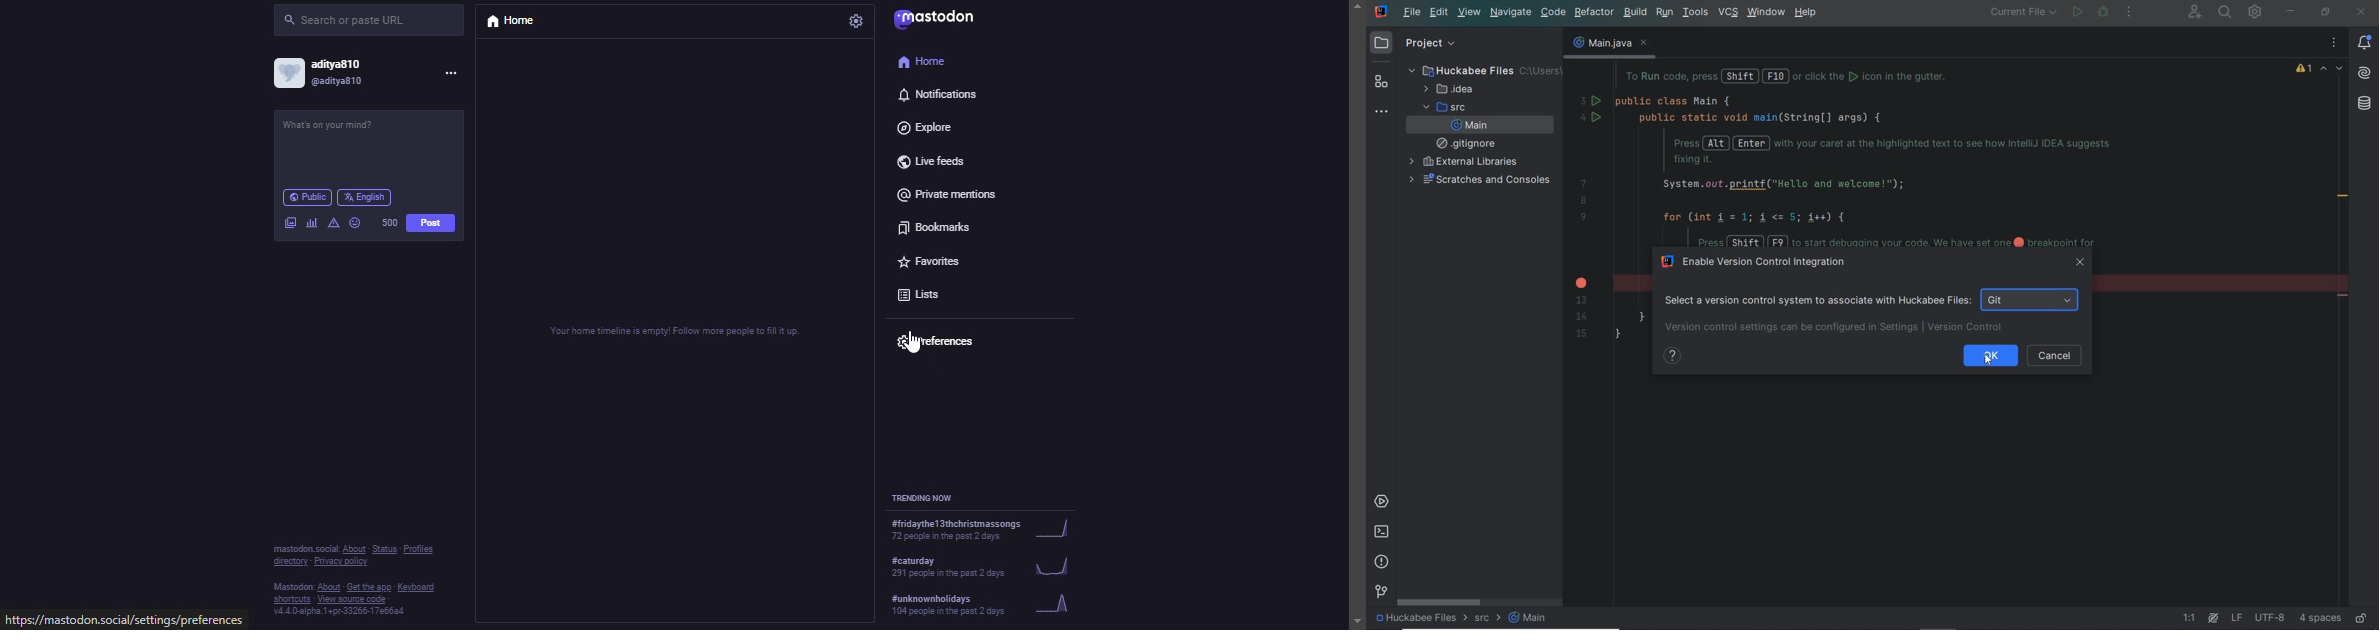 This screenshot has width=2380, height=644. I want to click on AI Assistant, so click(2365, 73).